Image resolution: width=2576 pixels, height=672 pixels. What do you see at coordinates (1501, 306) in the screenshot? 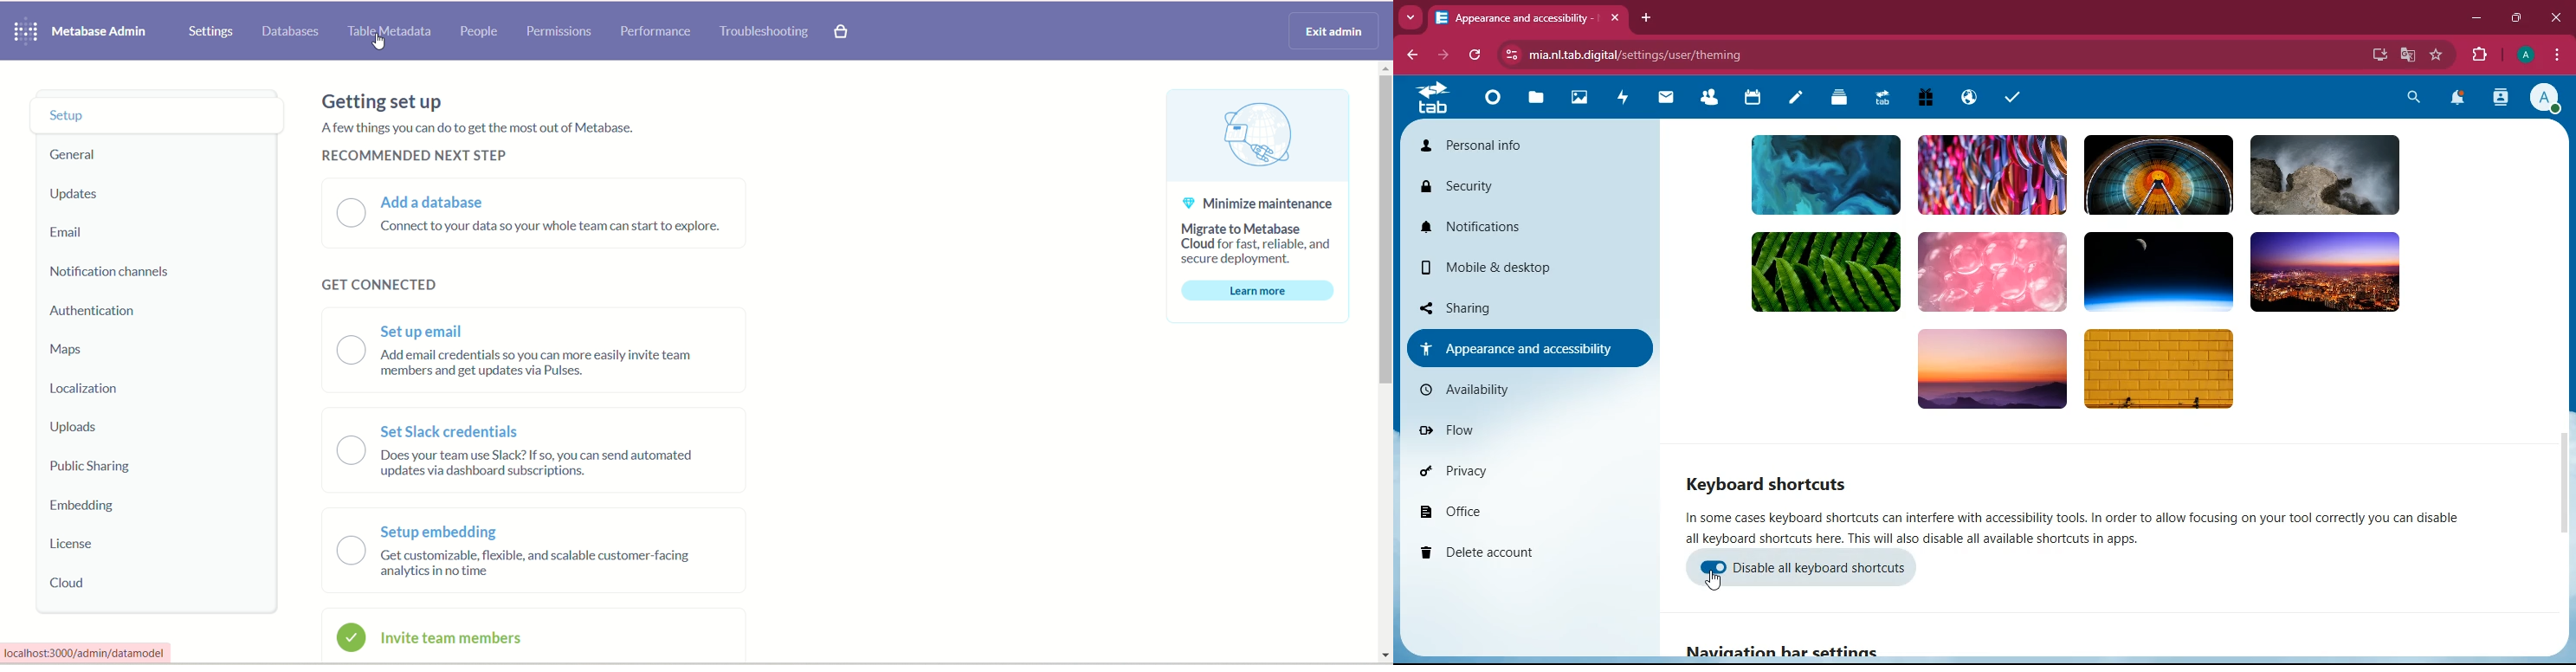
I see `sharing` at bounding box center [1501, 306].